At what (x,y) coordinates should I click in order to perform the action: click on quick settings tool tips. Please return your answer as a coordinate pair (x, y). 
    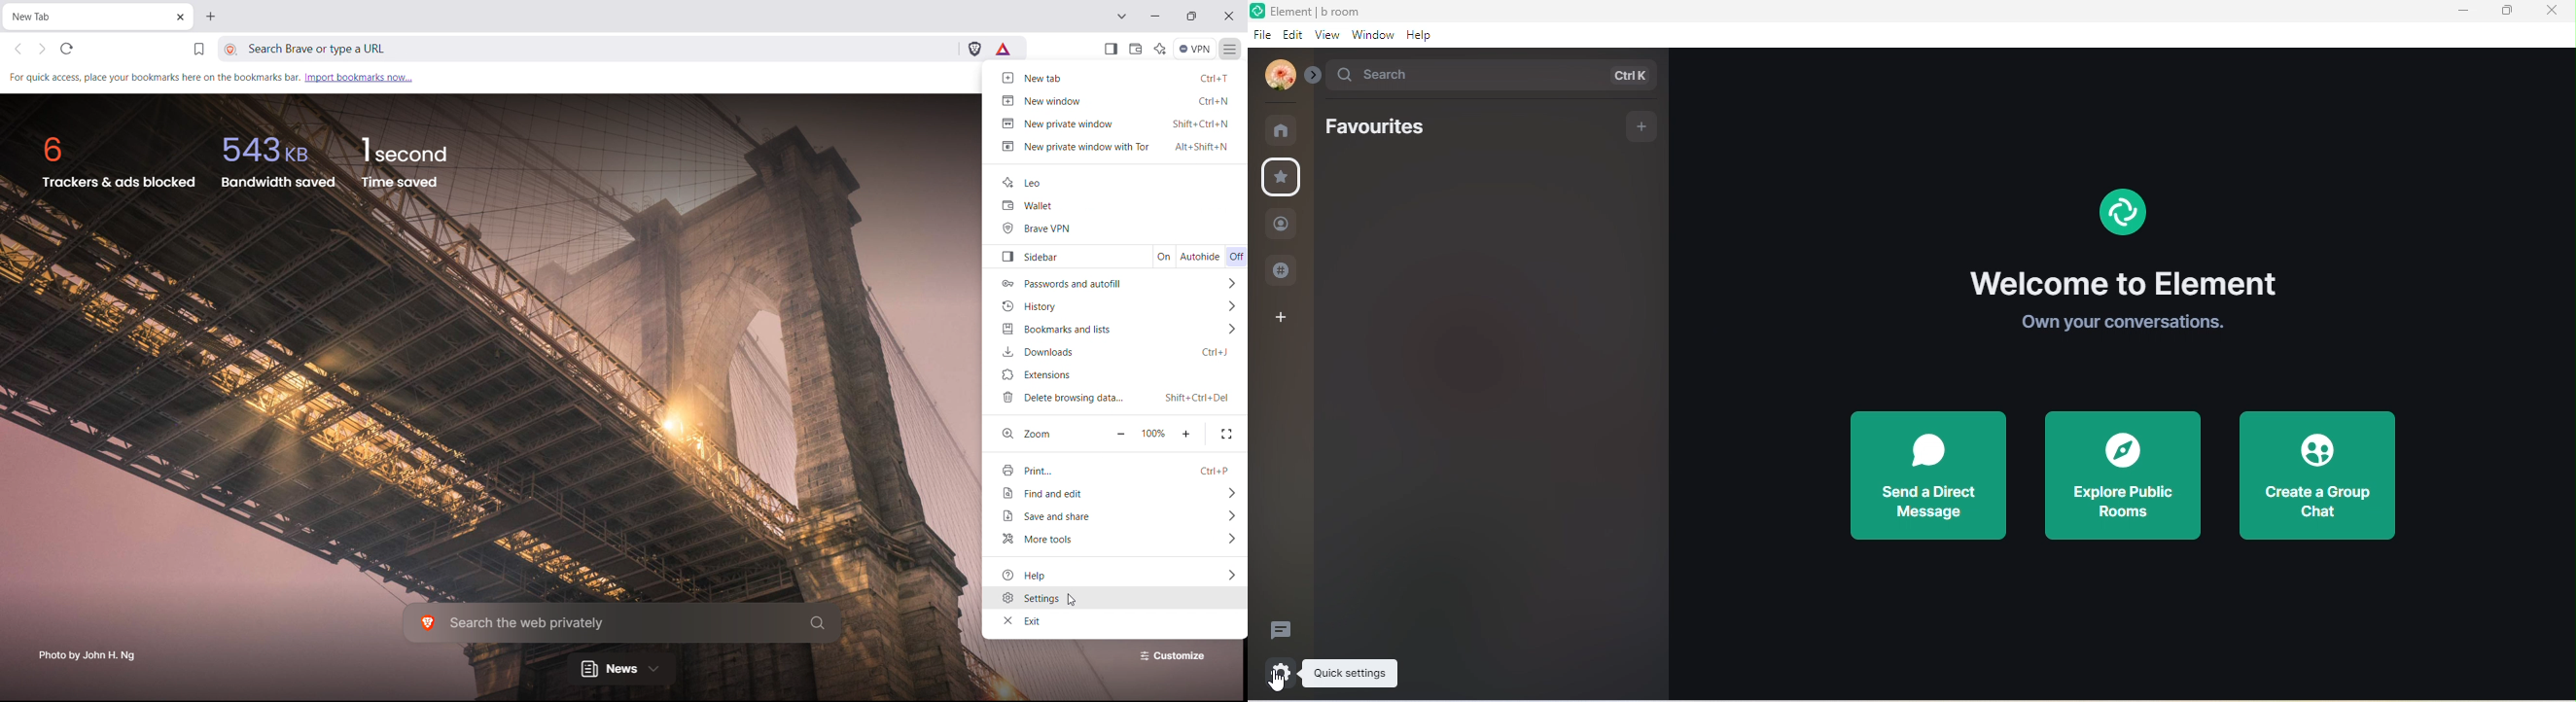
    Looking at the image, I should click on (1356, 676).